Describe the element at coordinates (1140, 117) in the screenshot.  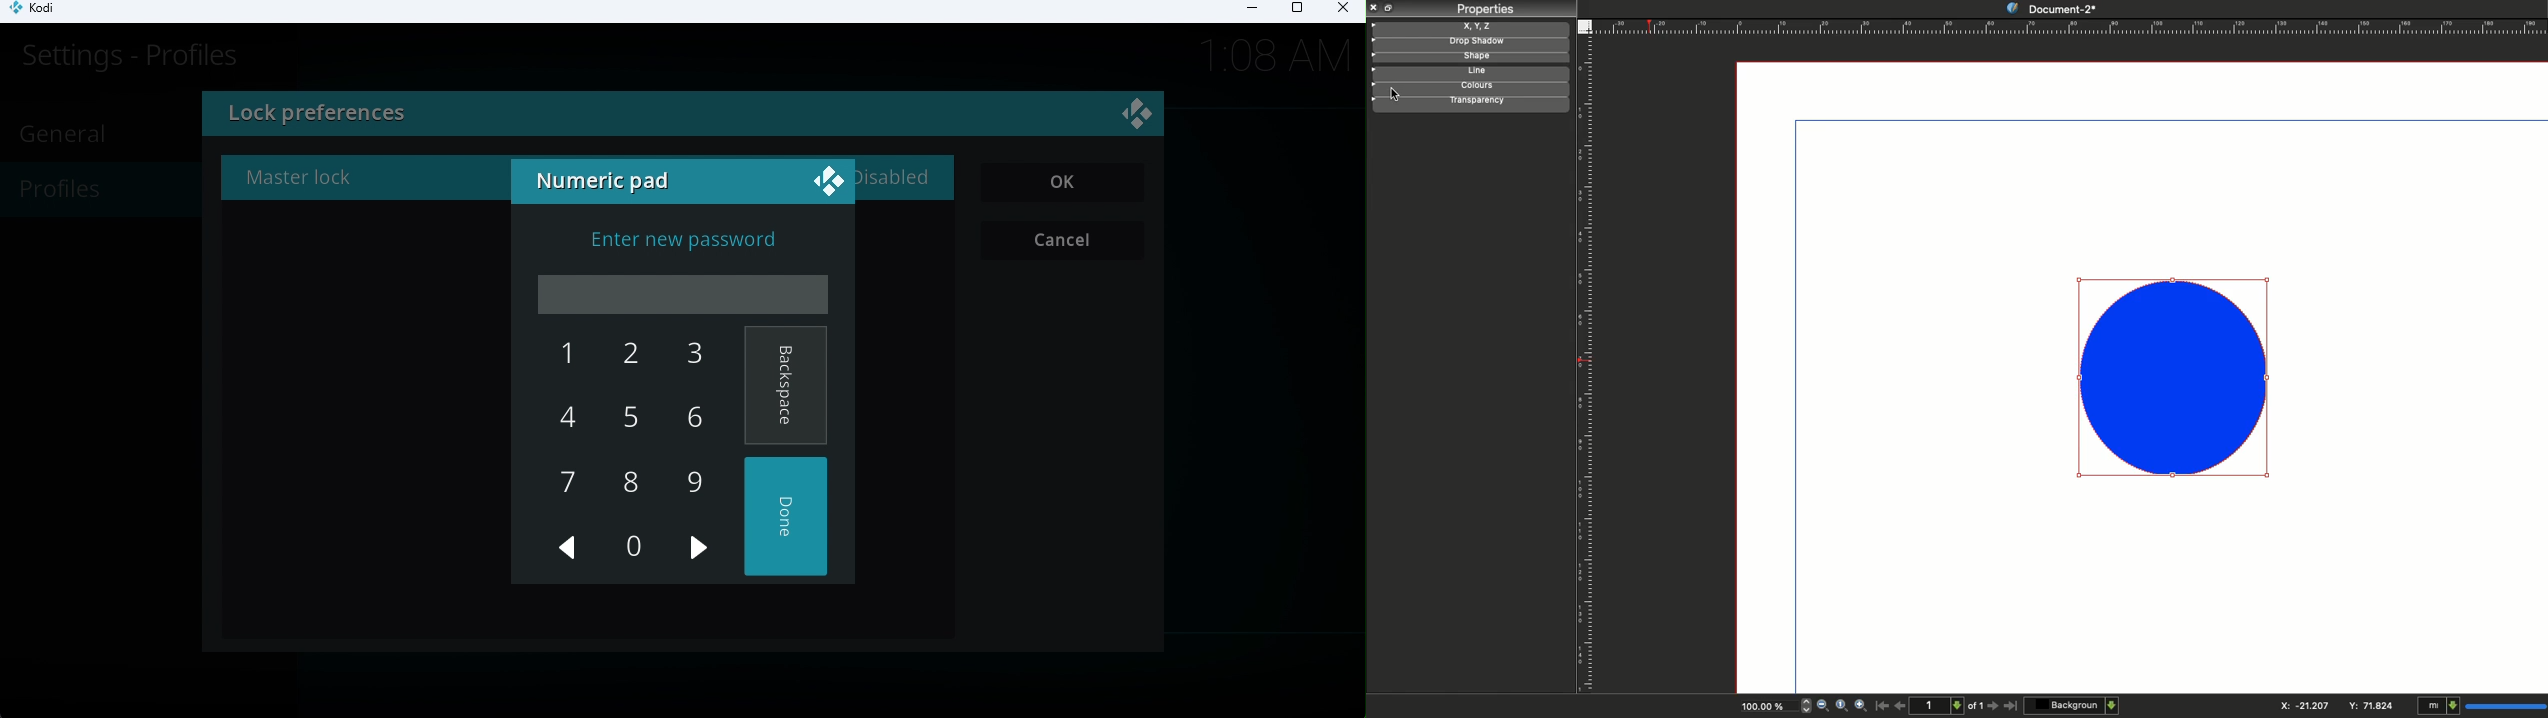
I see `Close` at that location.